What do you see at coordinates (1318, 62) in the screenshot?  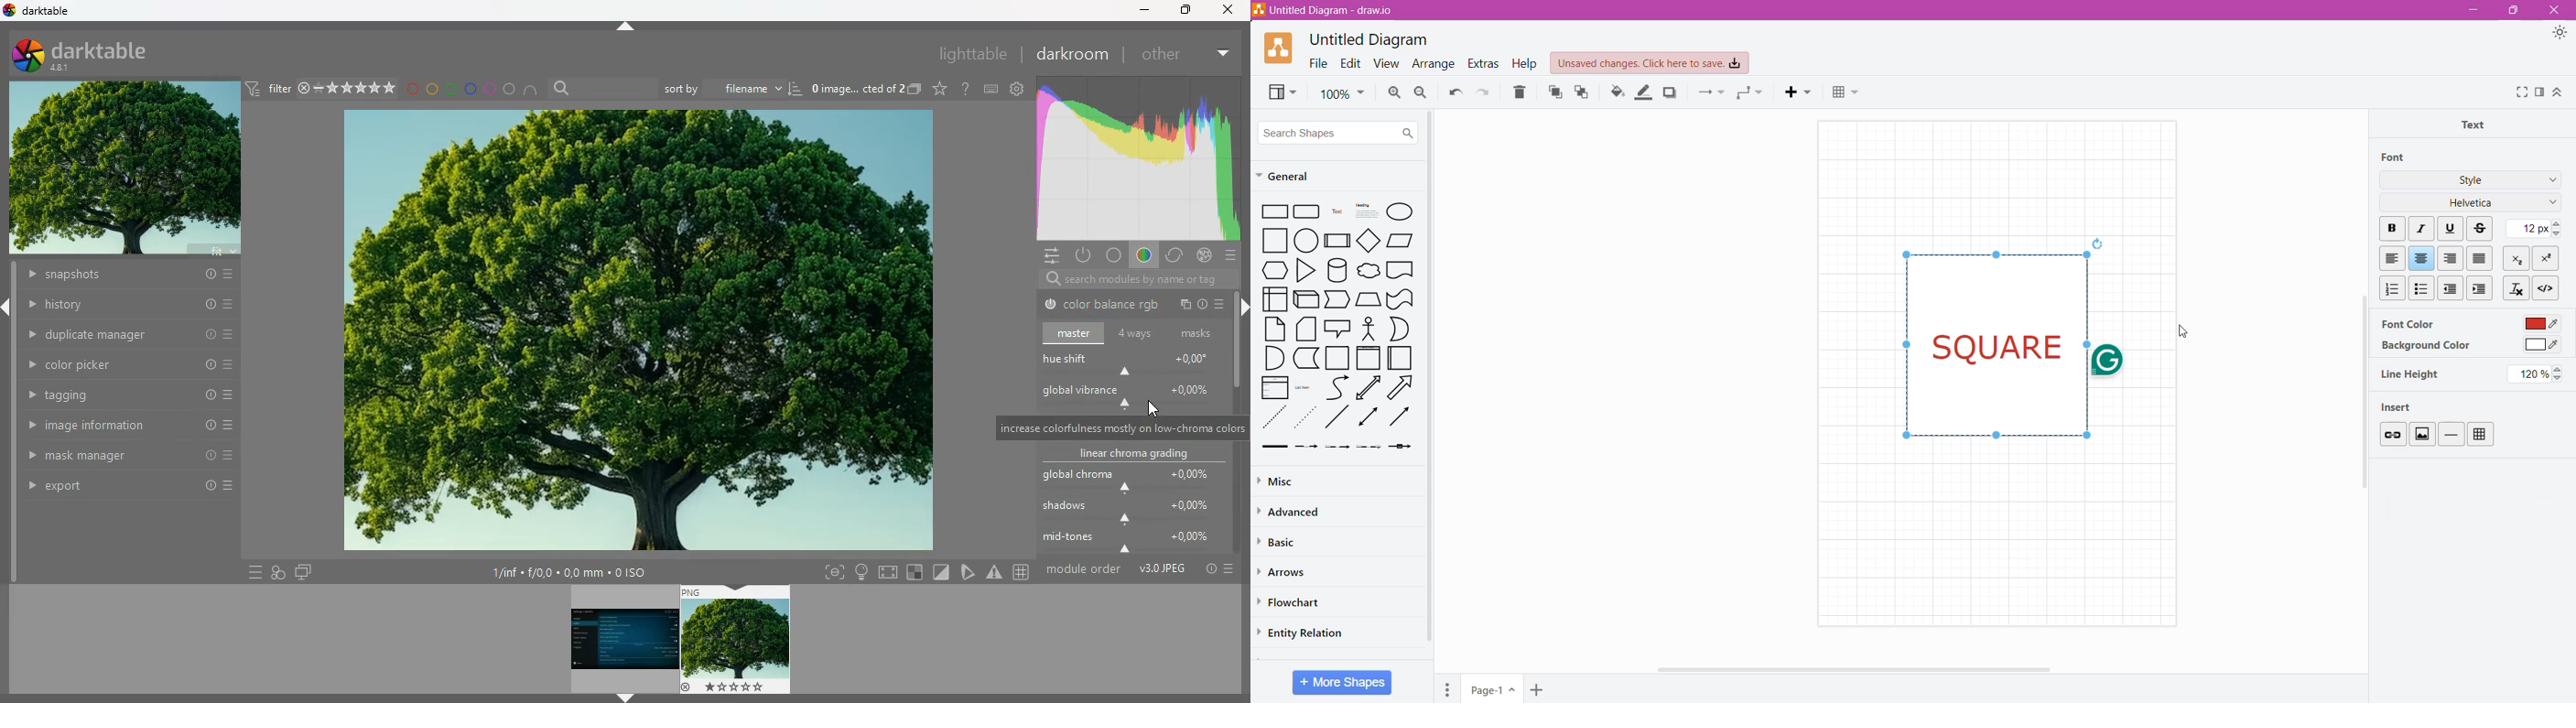 I see `File` at bounding box center [1318, 62].